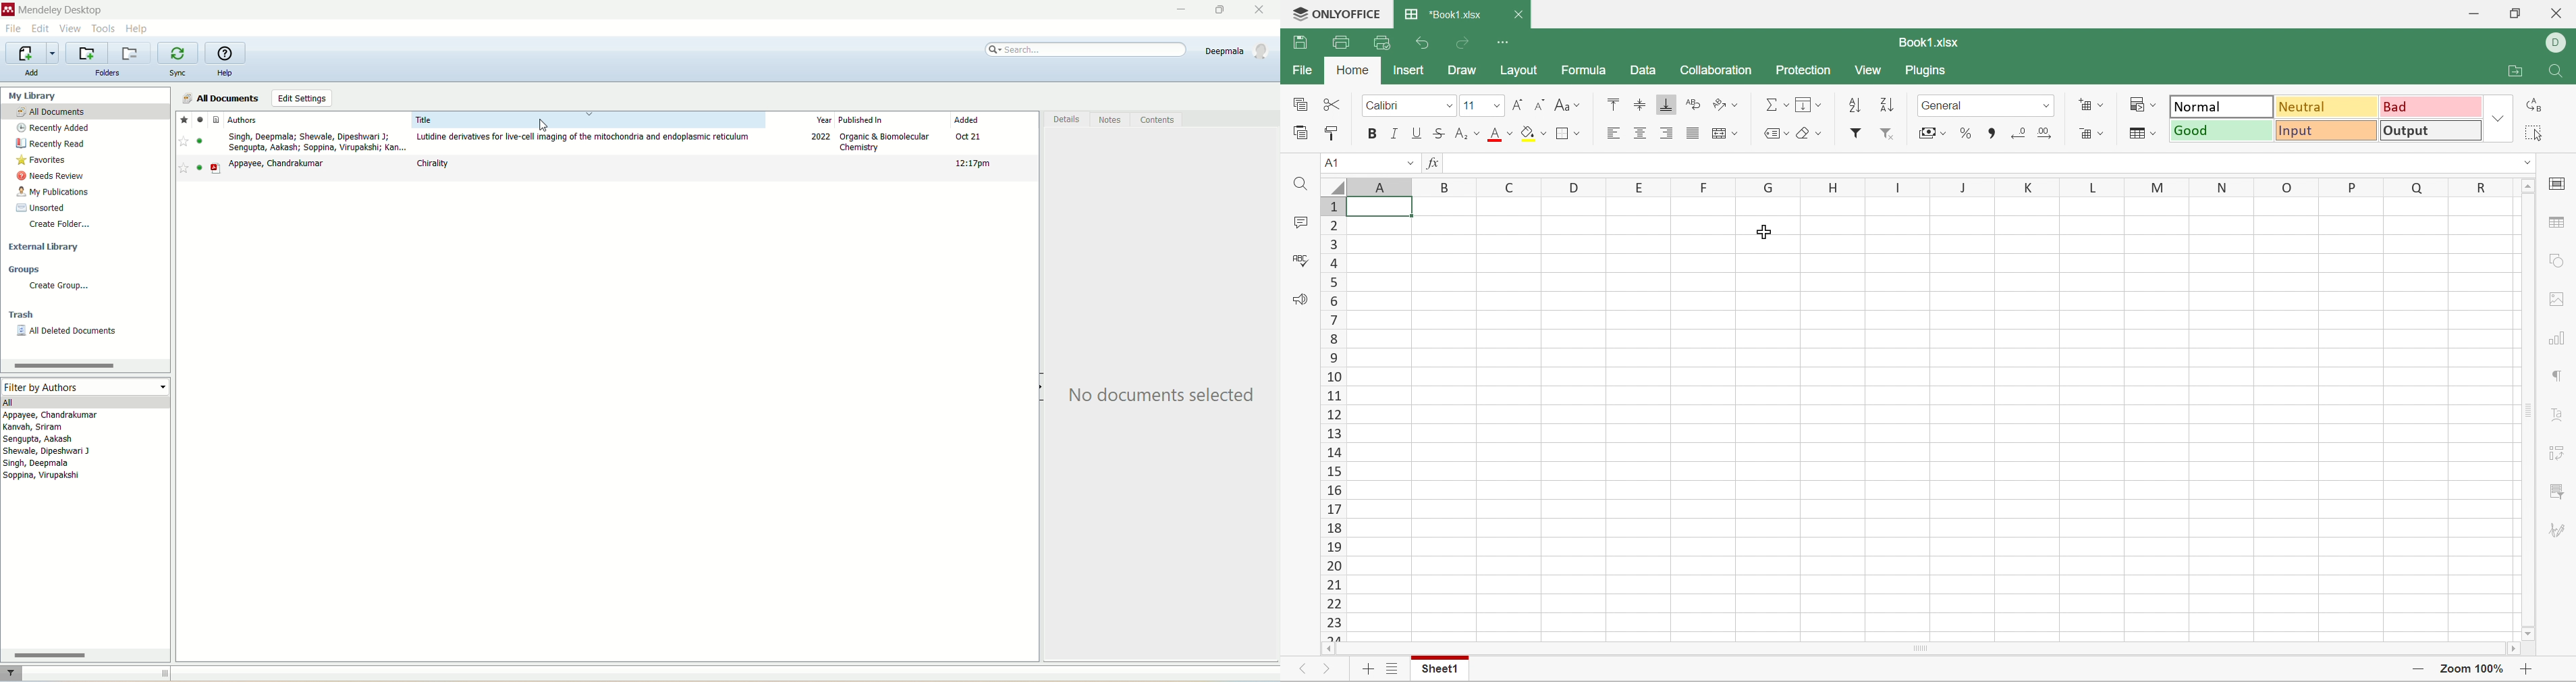 This screenshot has width=2576, height=700. Describe the element at coordinates (105, 28) in the screenshot. I see `tools` at that location.